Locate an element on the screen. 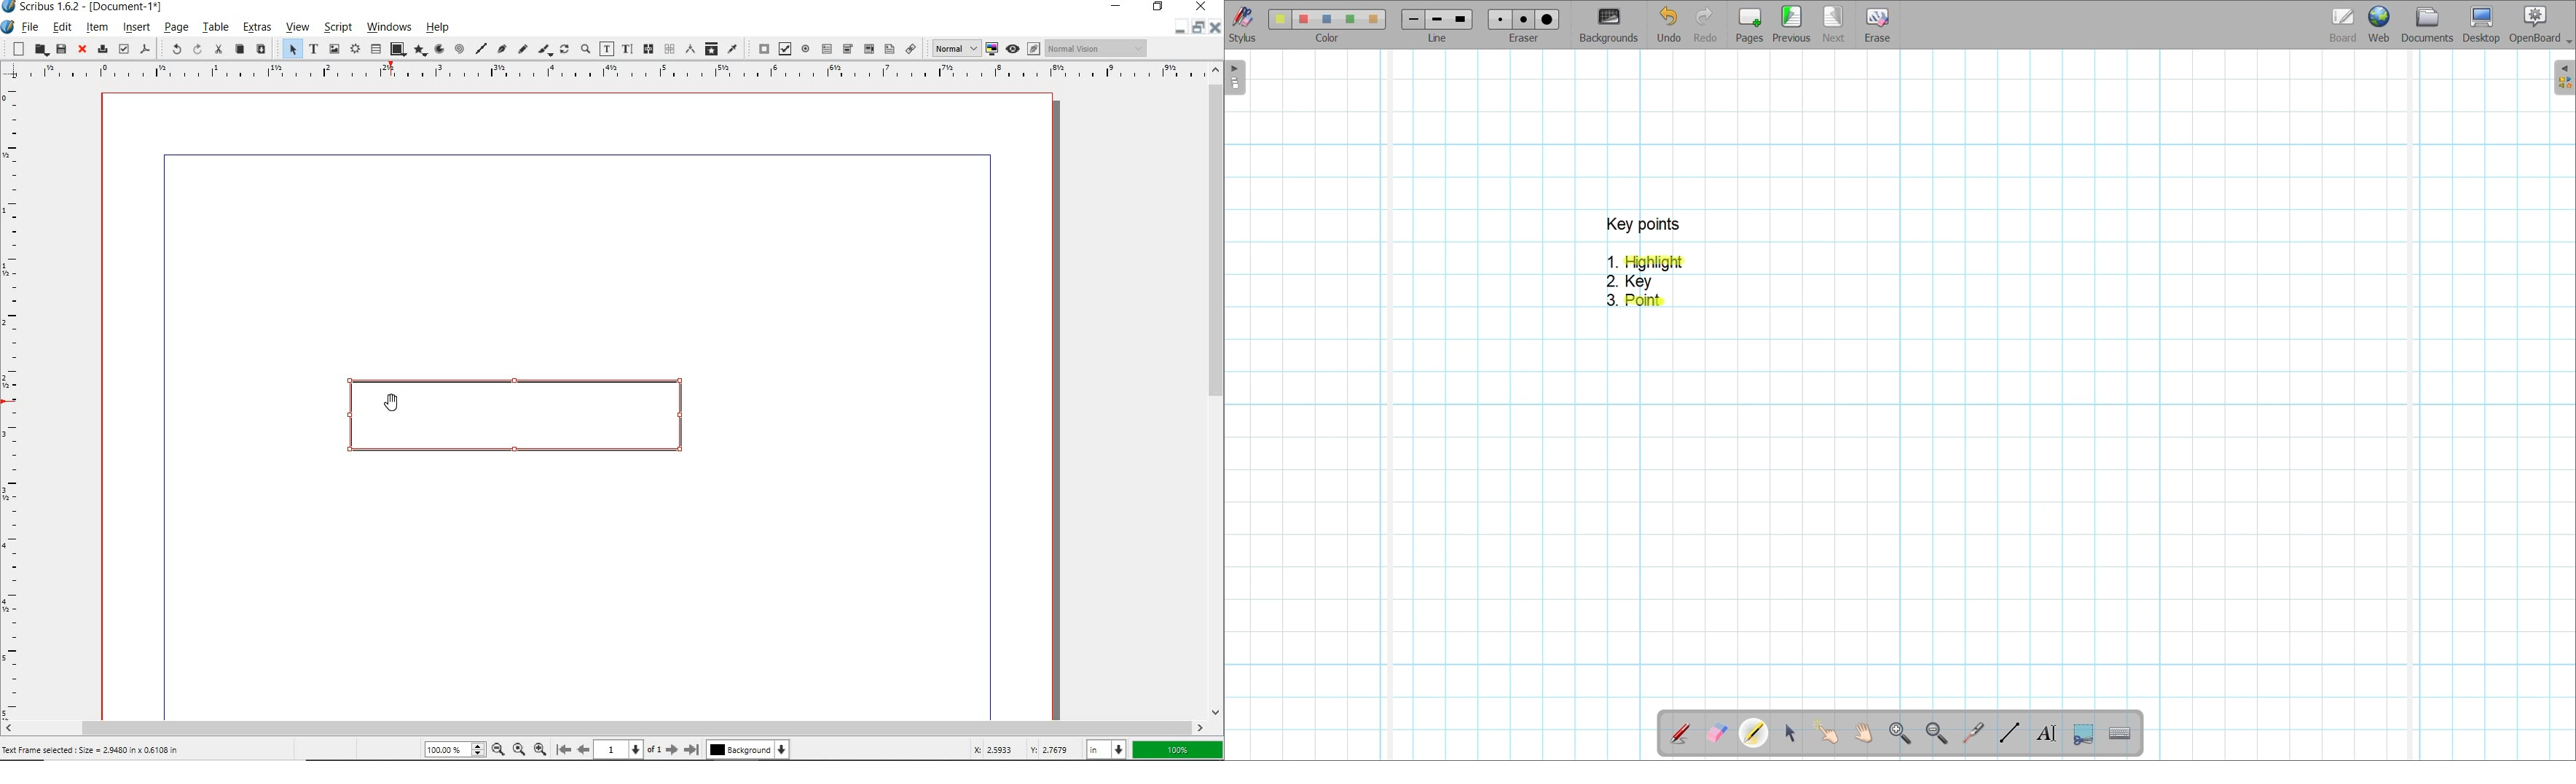 The width and height of the screenshot is (2576, 784). freehand line is located at coordinates (521, 50).